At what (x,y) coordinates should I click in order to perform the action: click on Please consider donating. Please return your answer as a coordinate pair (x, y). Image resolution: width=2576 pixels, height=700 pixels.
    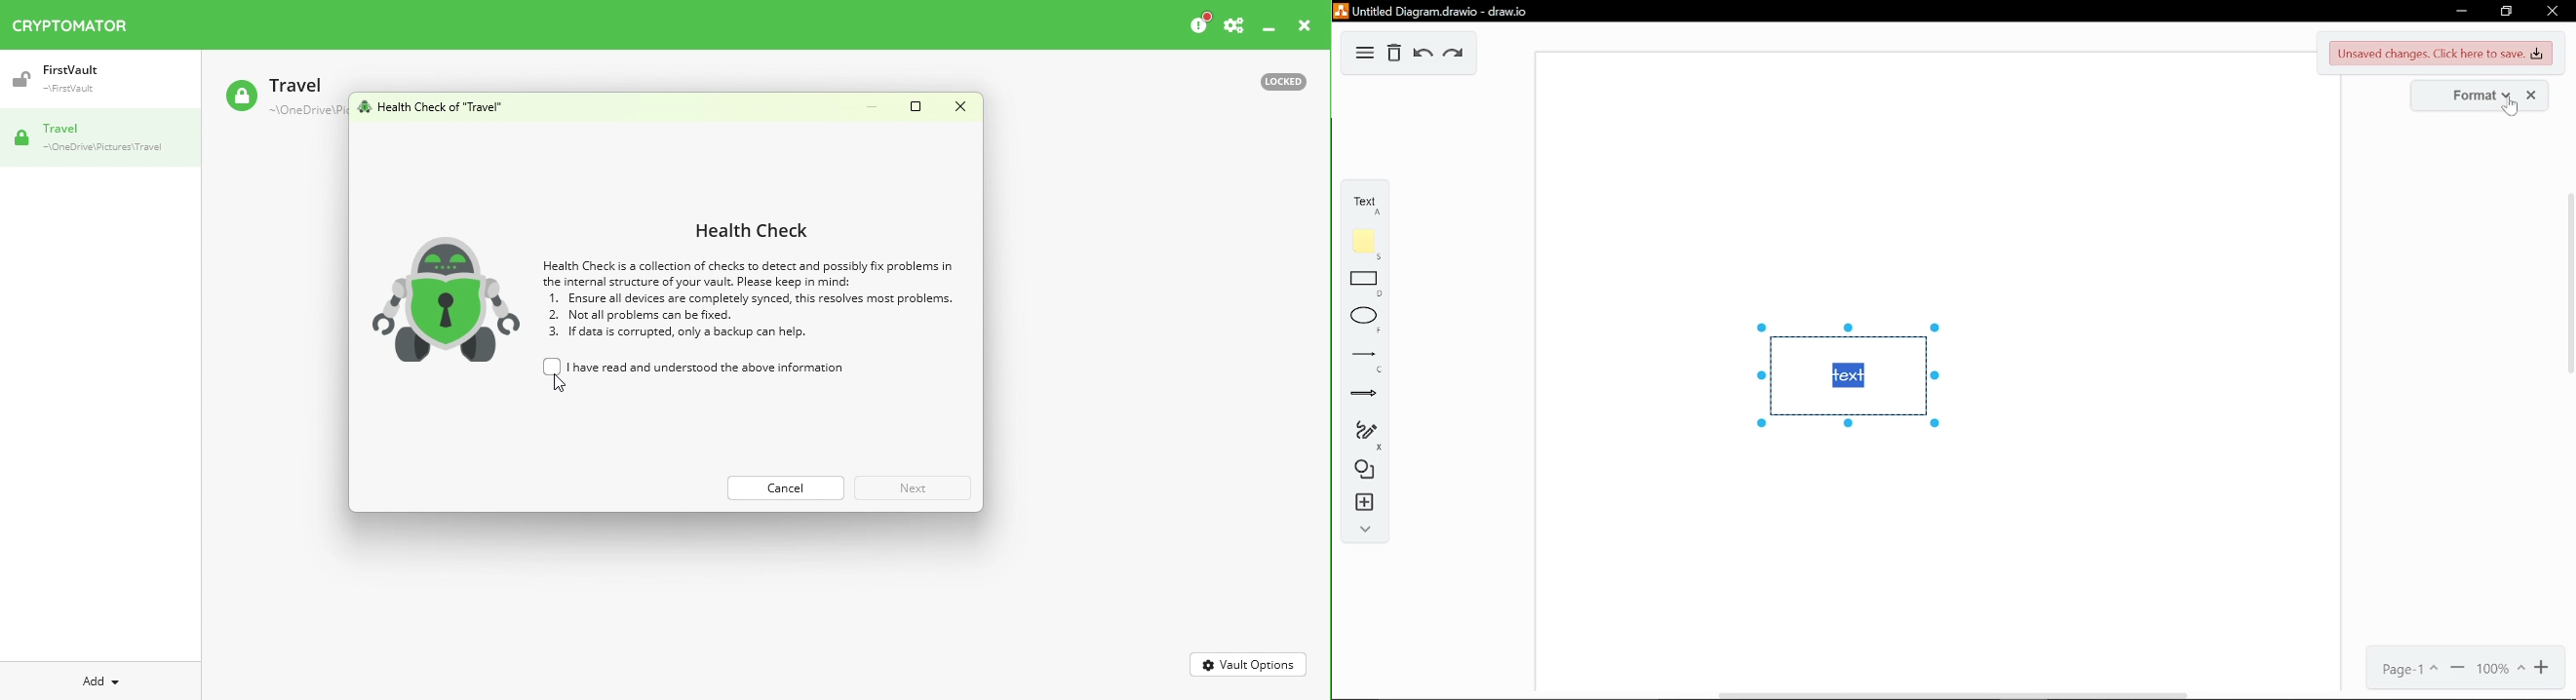
    Looking at the image, I should click on (1198, 23).